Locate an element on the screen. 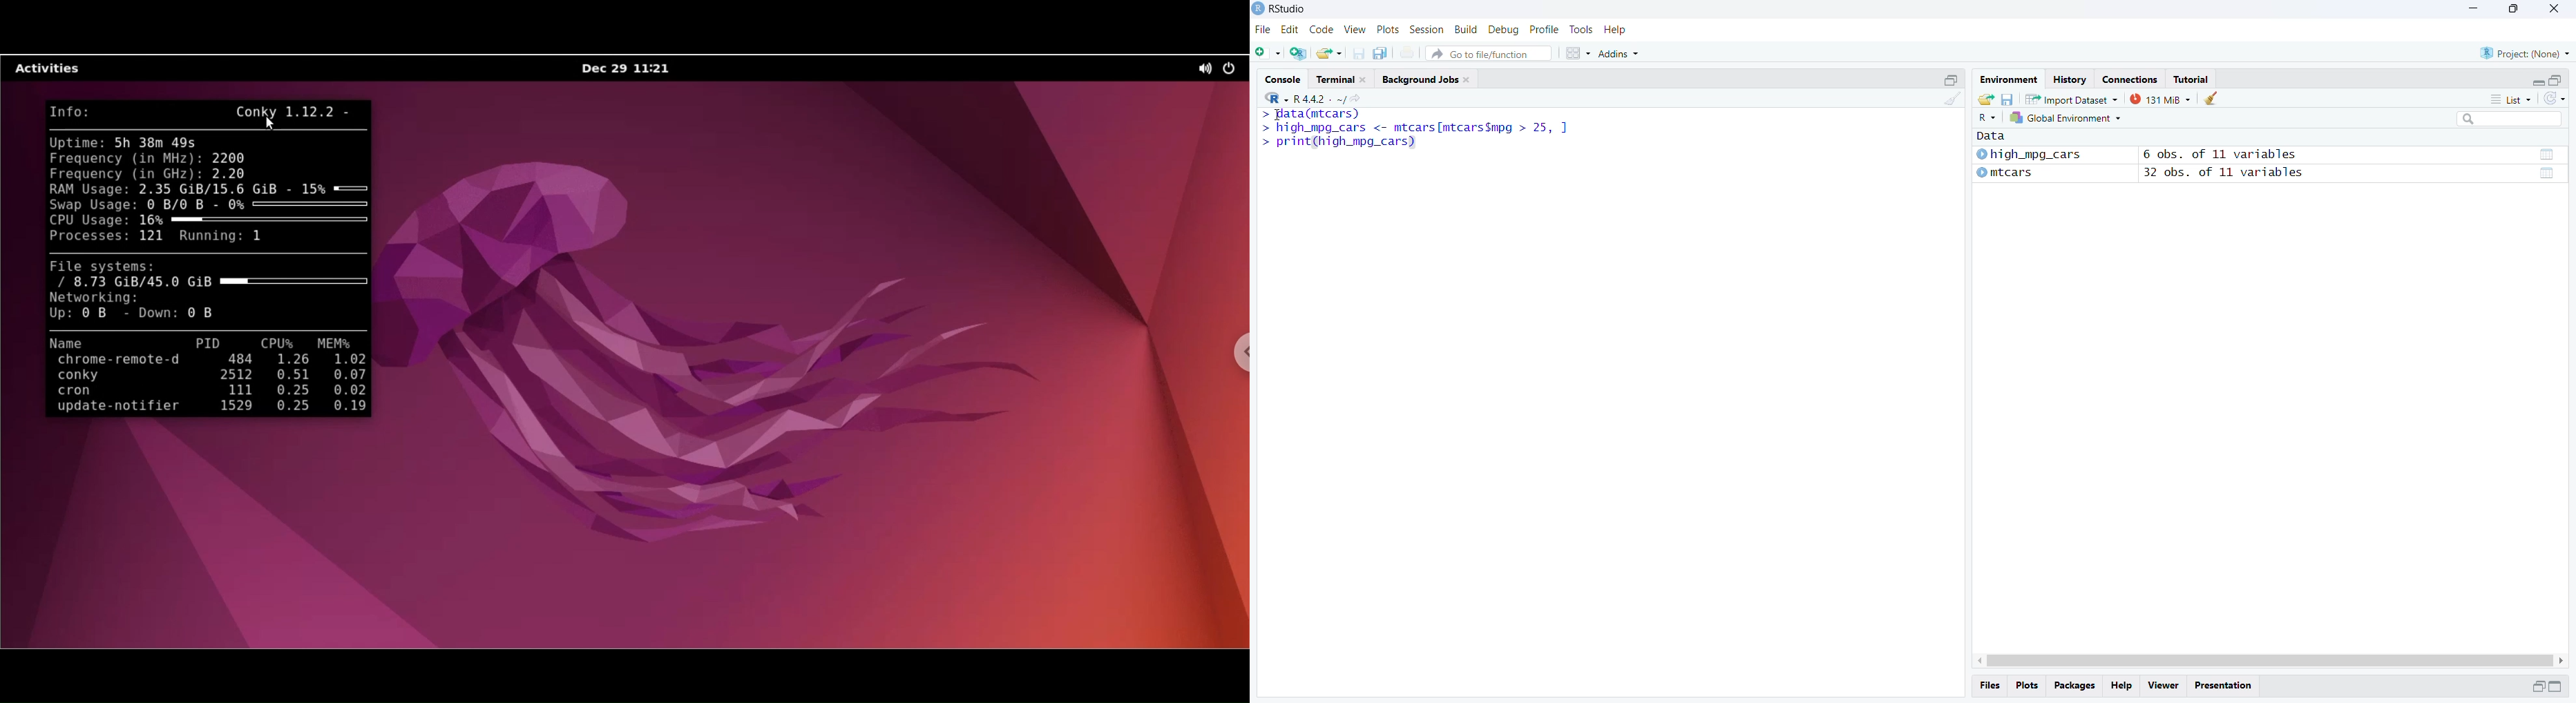 This screenshot has height=728, width=2576. data(mtcars) is located at coordinates (1310, 114).